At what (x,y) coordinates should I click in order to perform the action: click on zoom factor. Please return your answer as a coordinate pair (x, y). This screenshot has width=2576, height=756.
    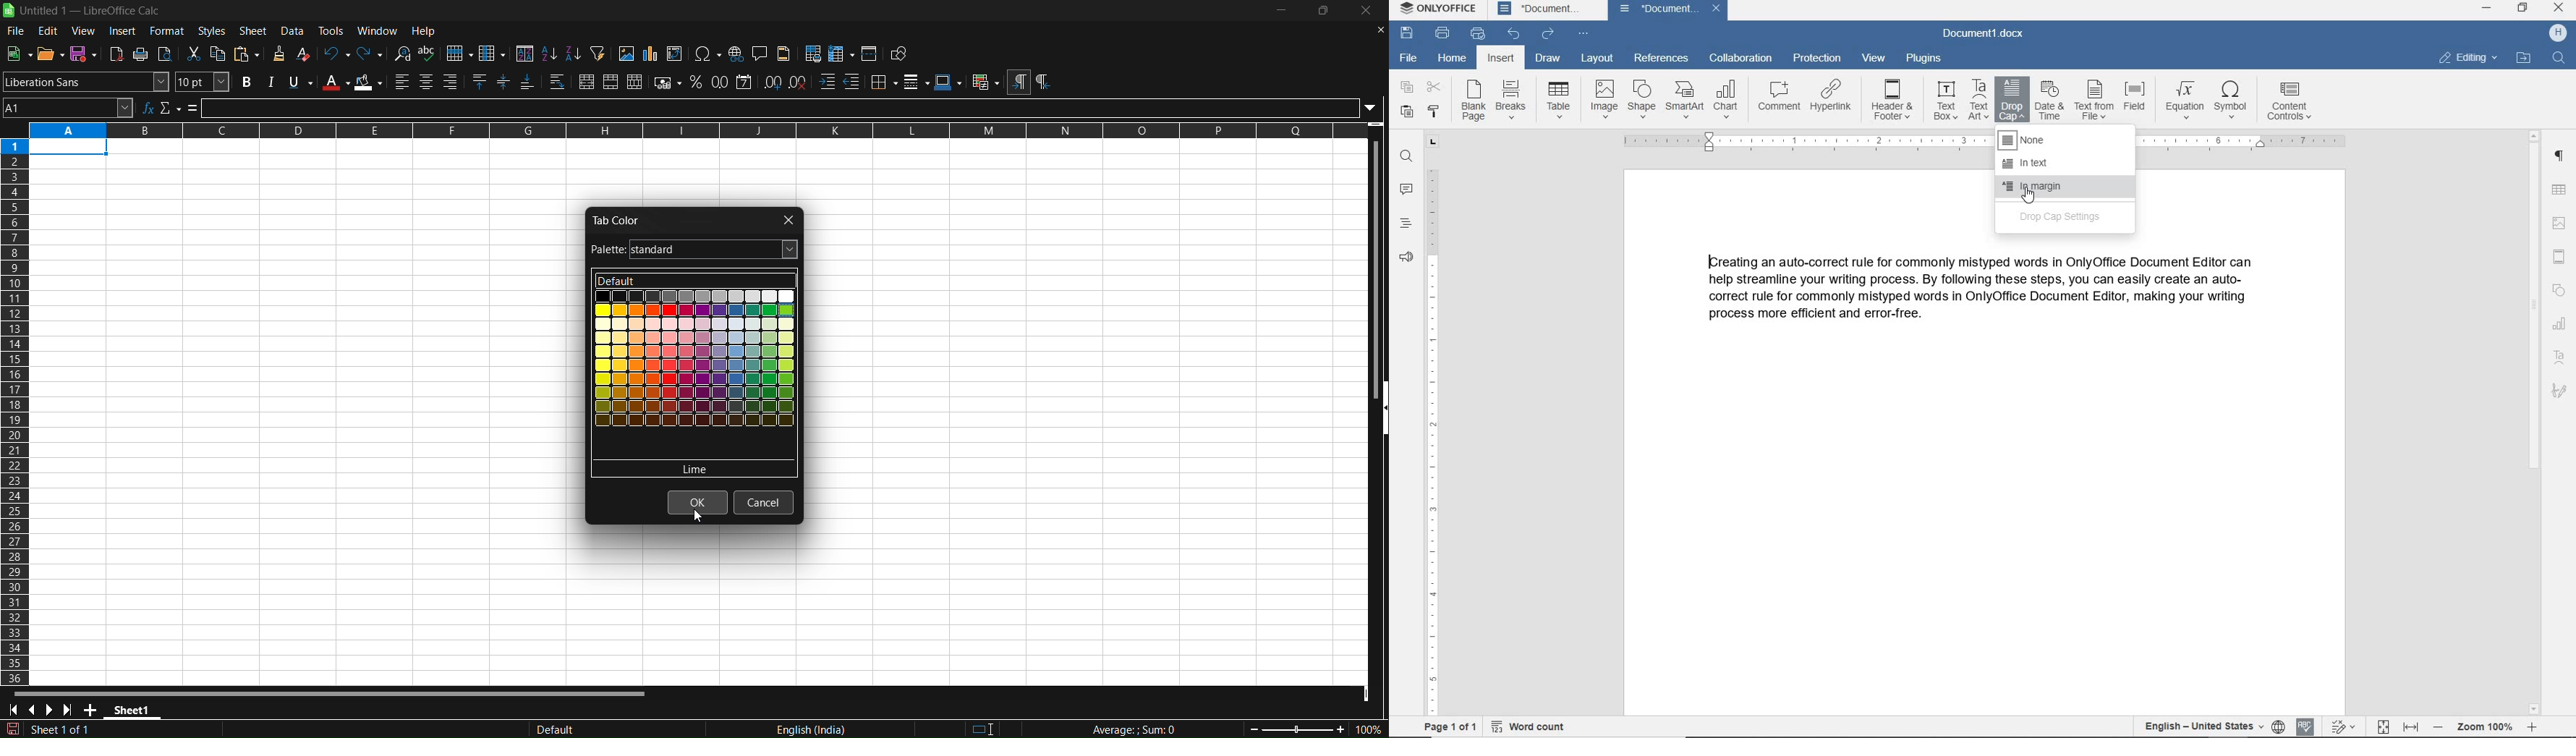
    Looking at the image, I should click on (1296, 729).